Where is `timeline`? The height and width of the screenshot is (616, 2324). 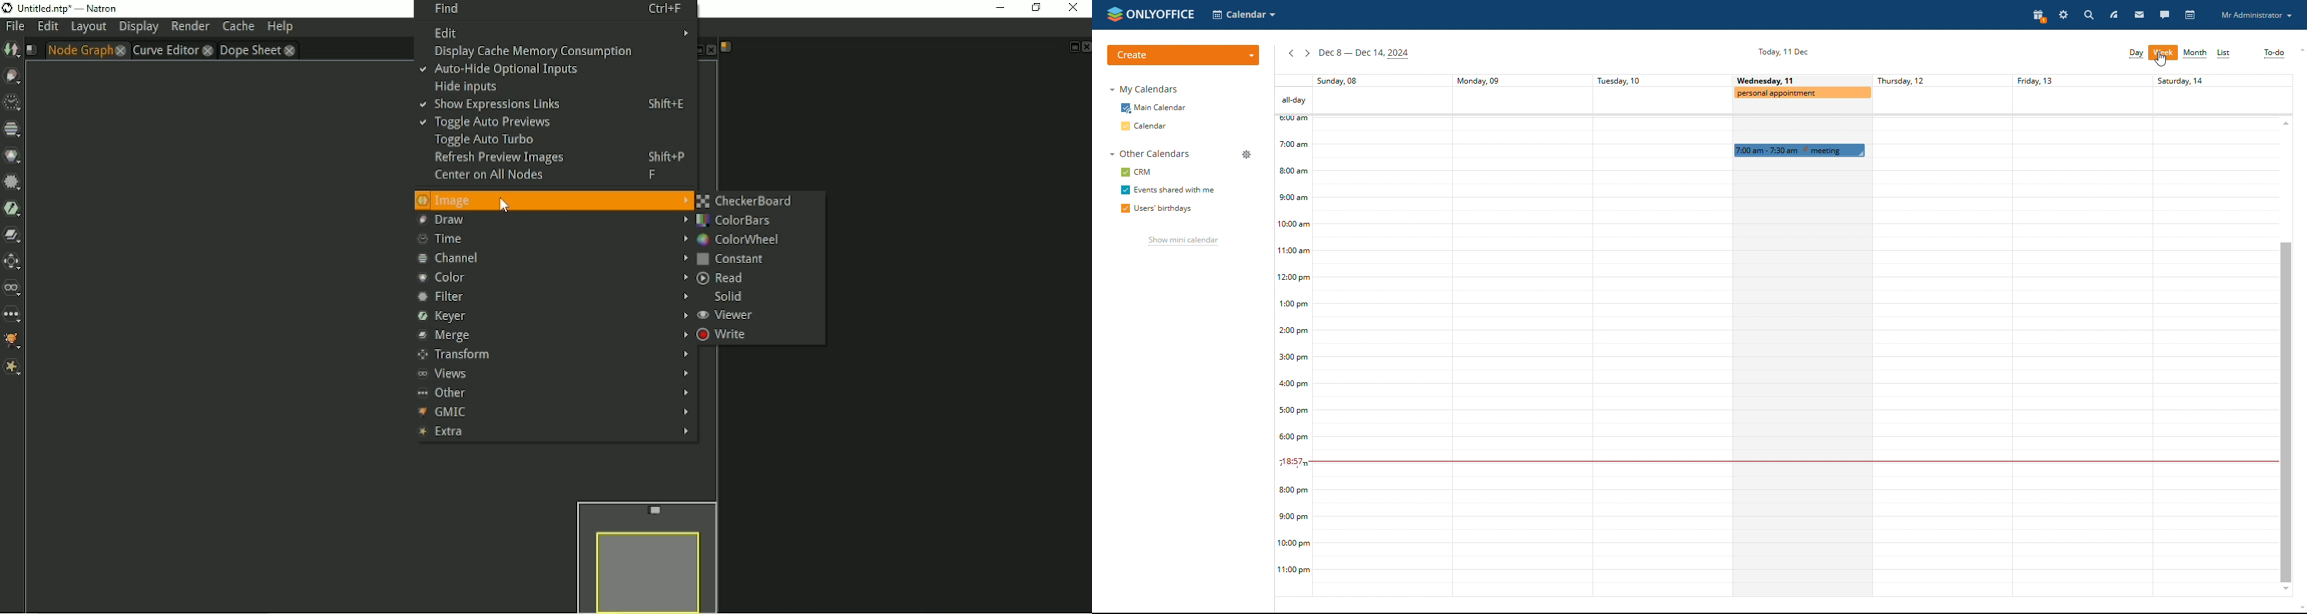 timeline is located at coordinates (1292, 342).